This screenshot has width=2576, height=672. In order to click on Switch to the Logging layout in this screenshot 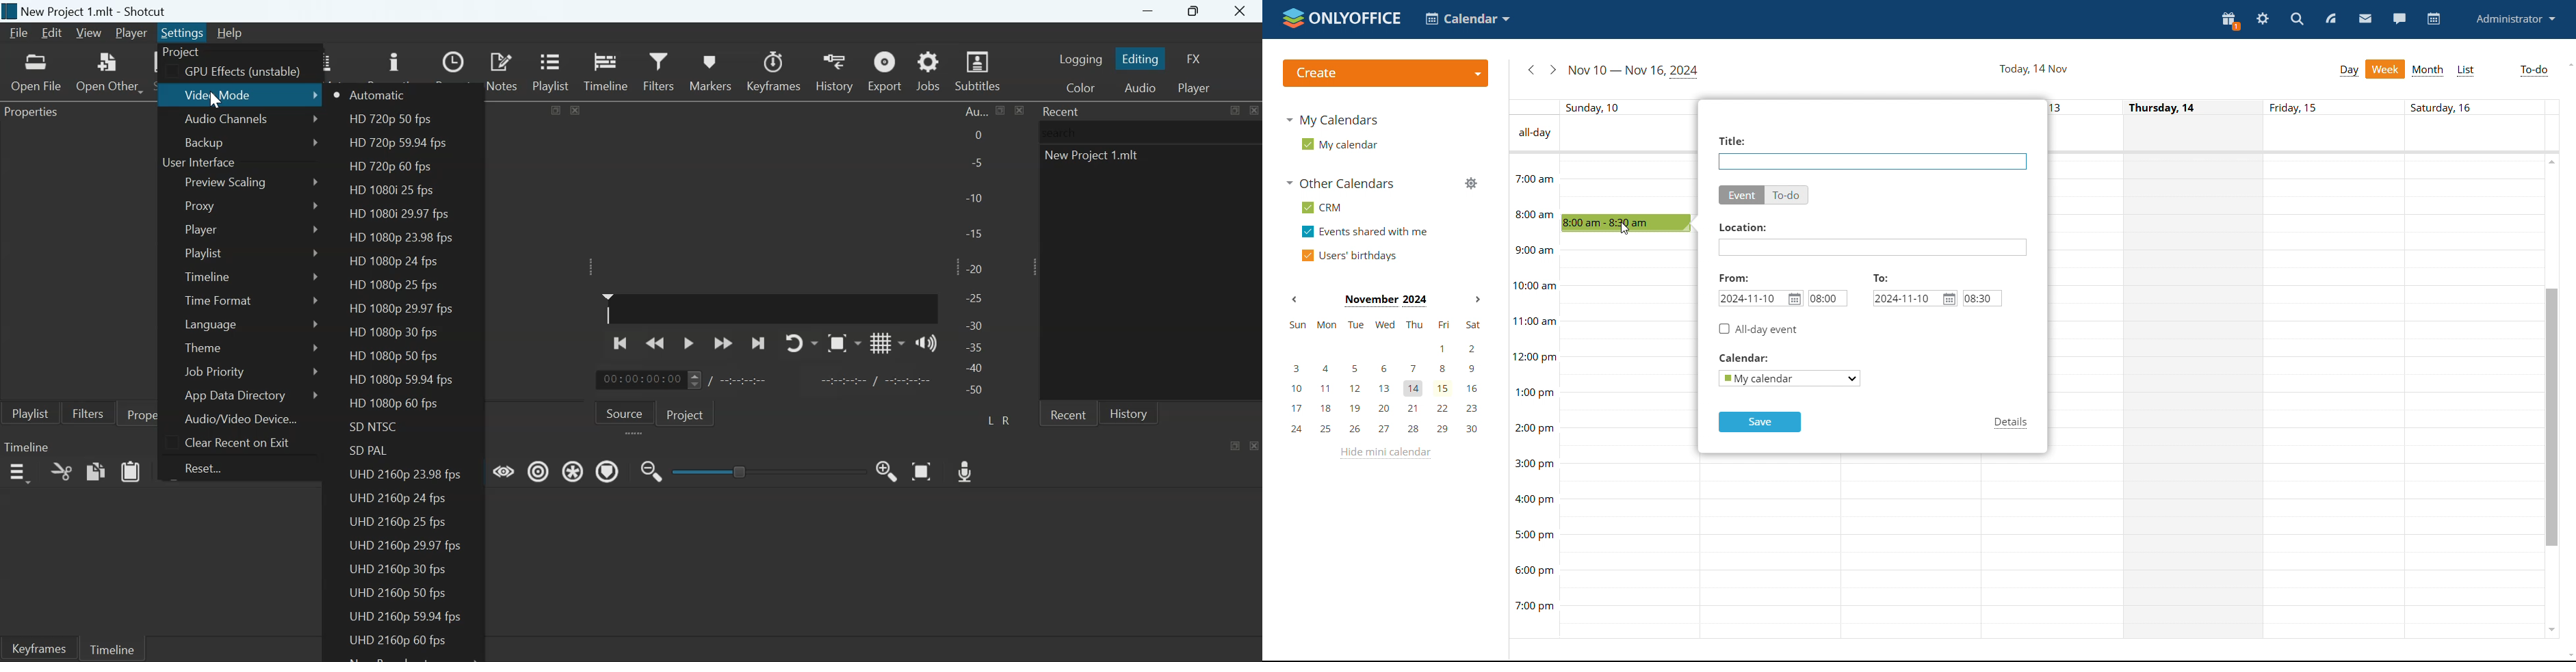, I will do `click(1081, 59)`.